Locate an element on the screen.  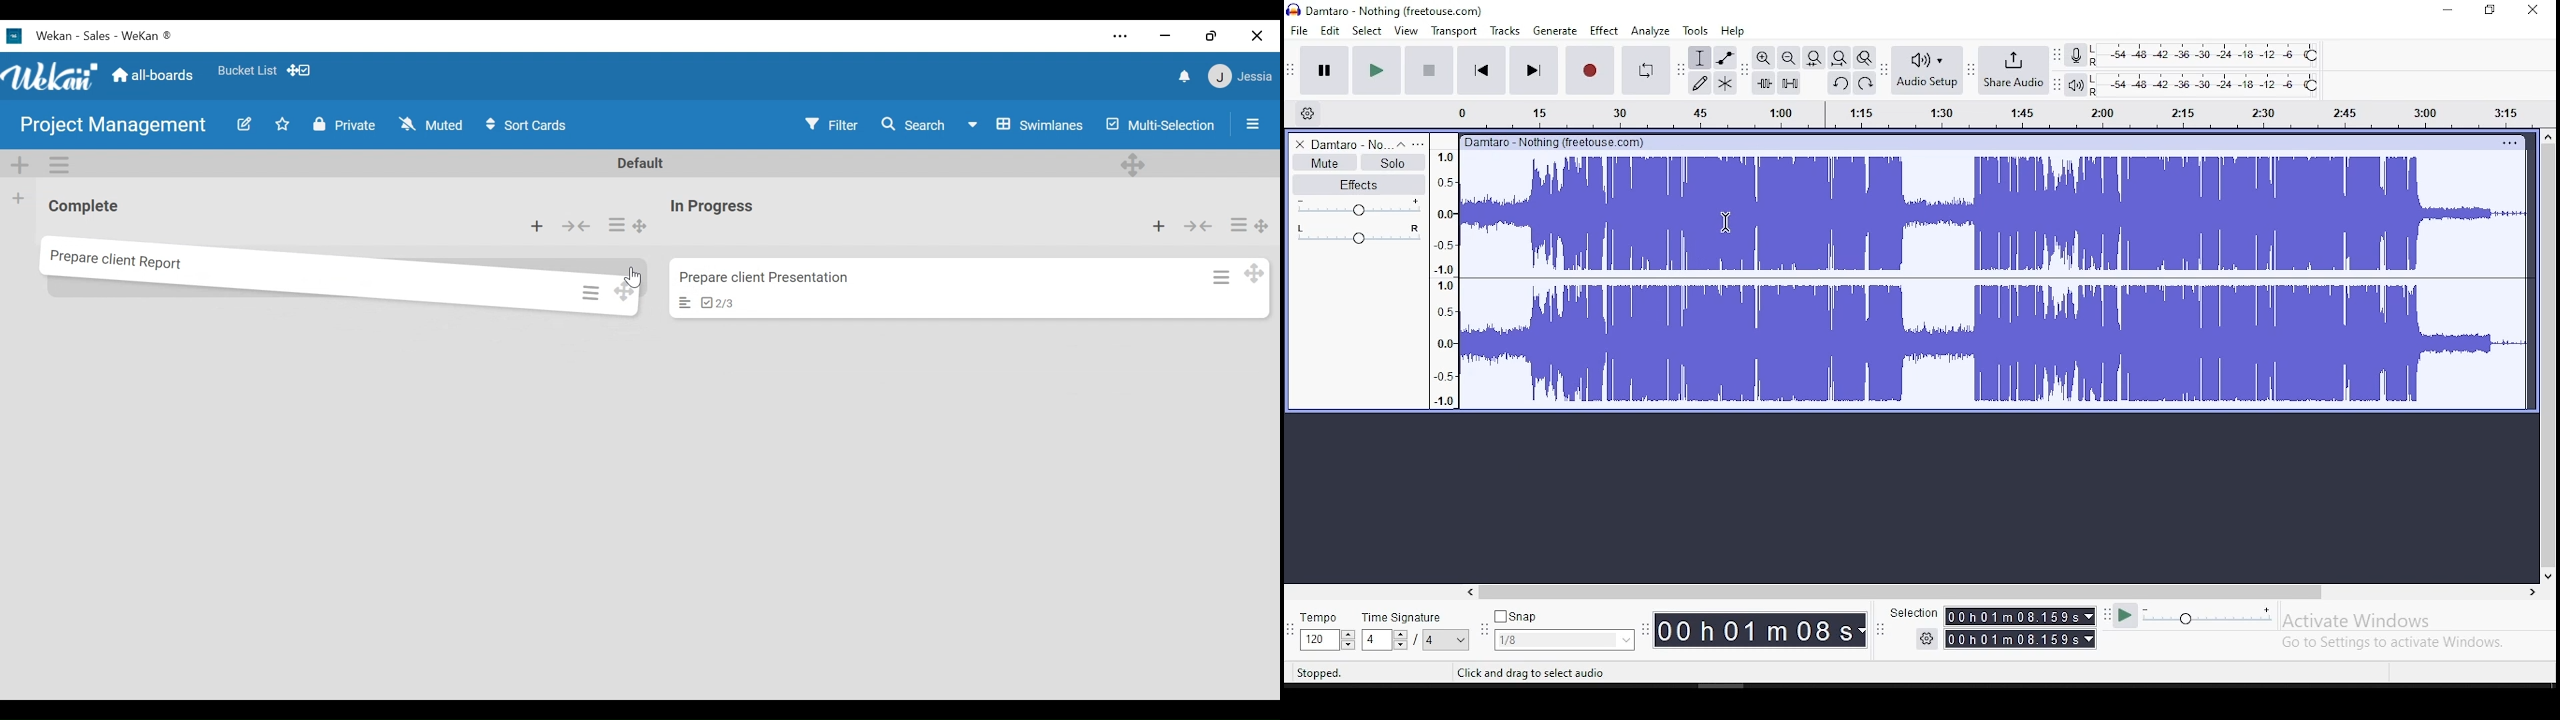
zoom toggle is located at coordinates (1864, 58).